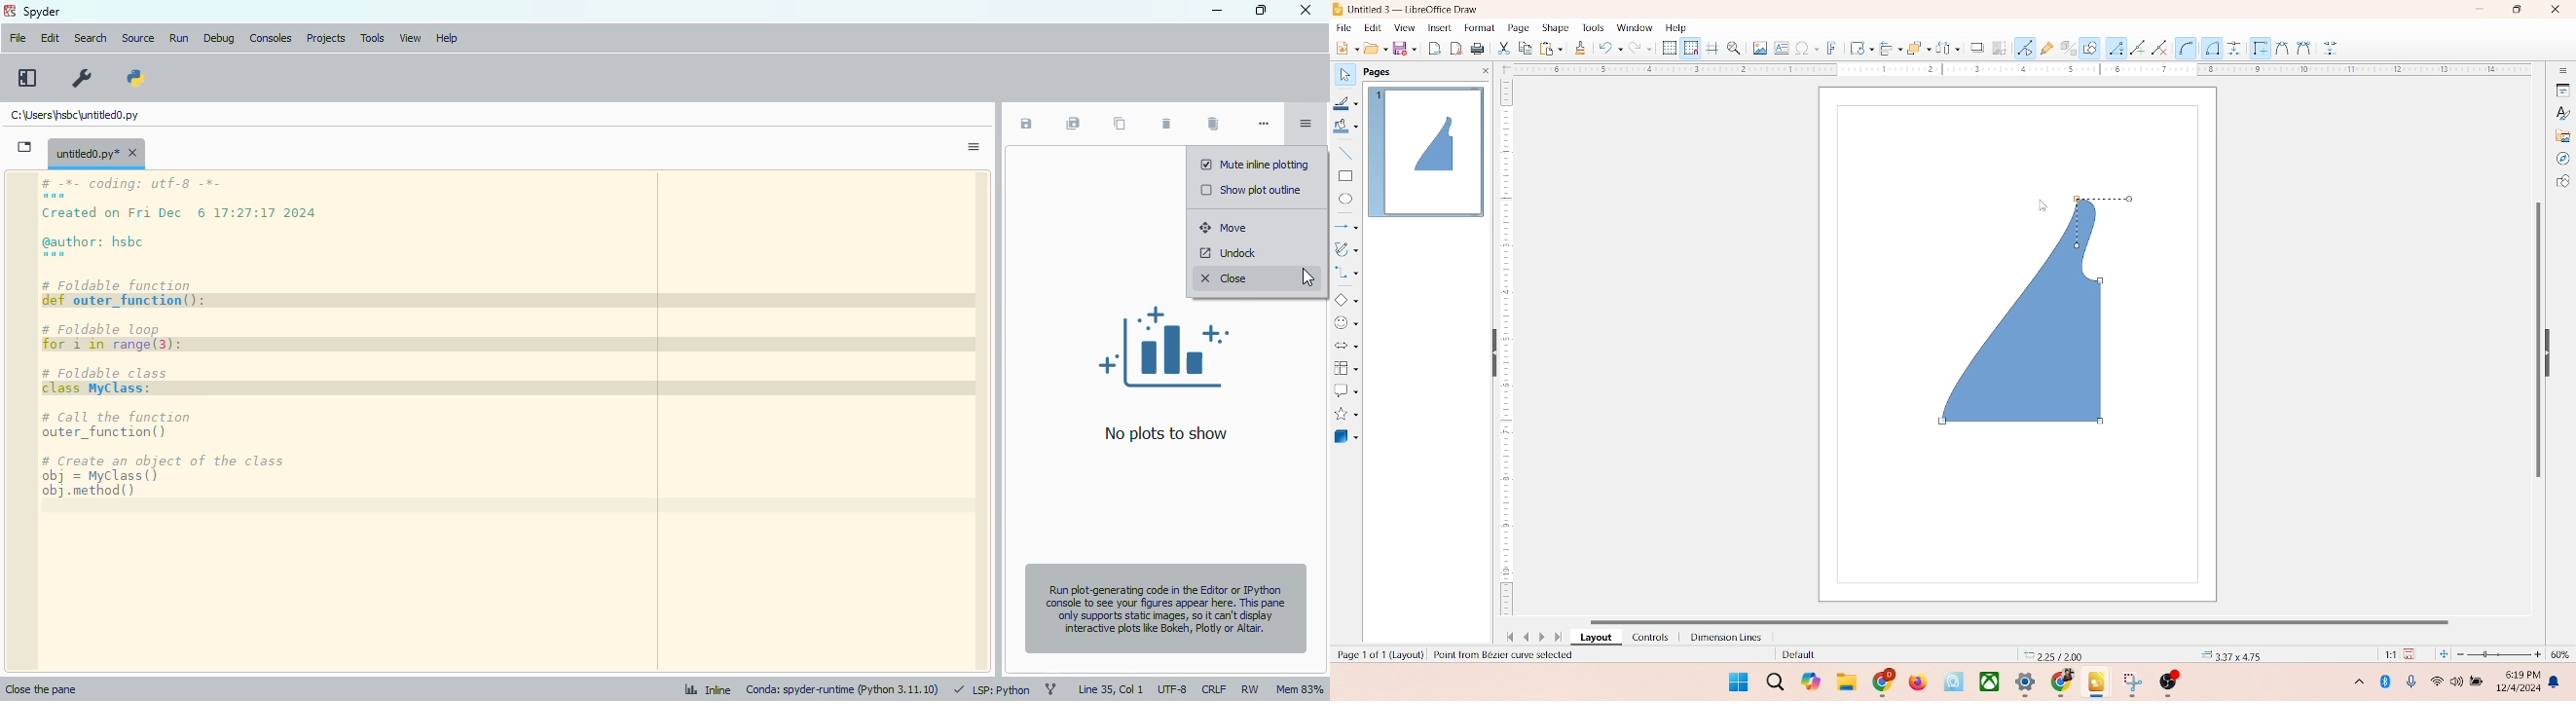 The image size is (2576, 728). I want to click on navigator, so click(2562, 159).